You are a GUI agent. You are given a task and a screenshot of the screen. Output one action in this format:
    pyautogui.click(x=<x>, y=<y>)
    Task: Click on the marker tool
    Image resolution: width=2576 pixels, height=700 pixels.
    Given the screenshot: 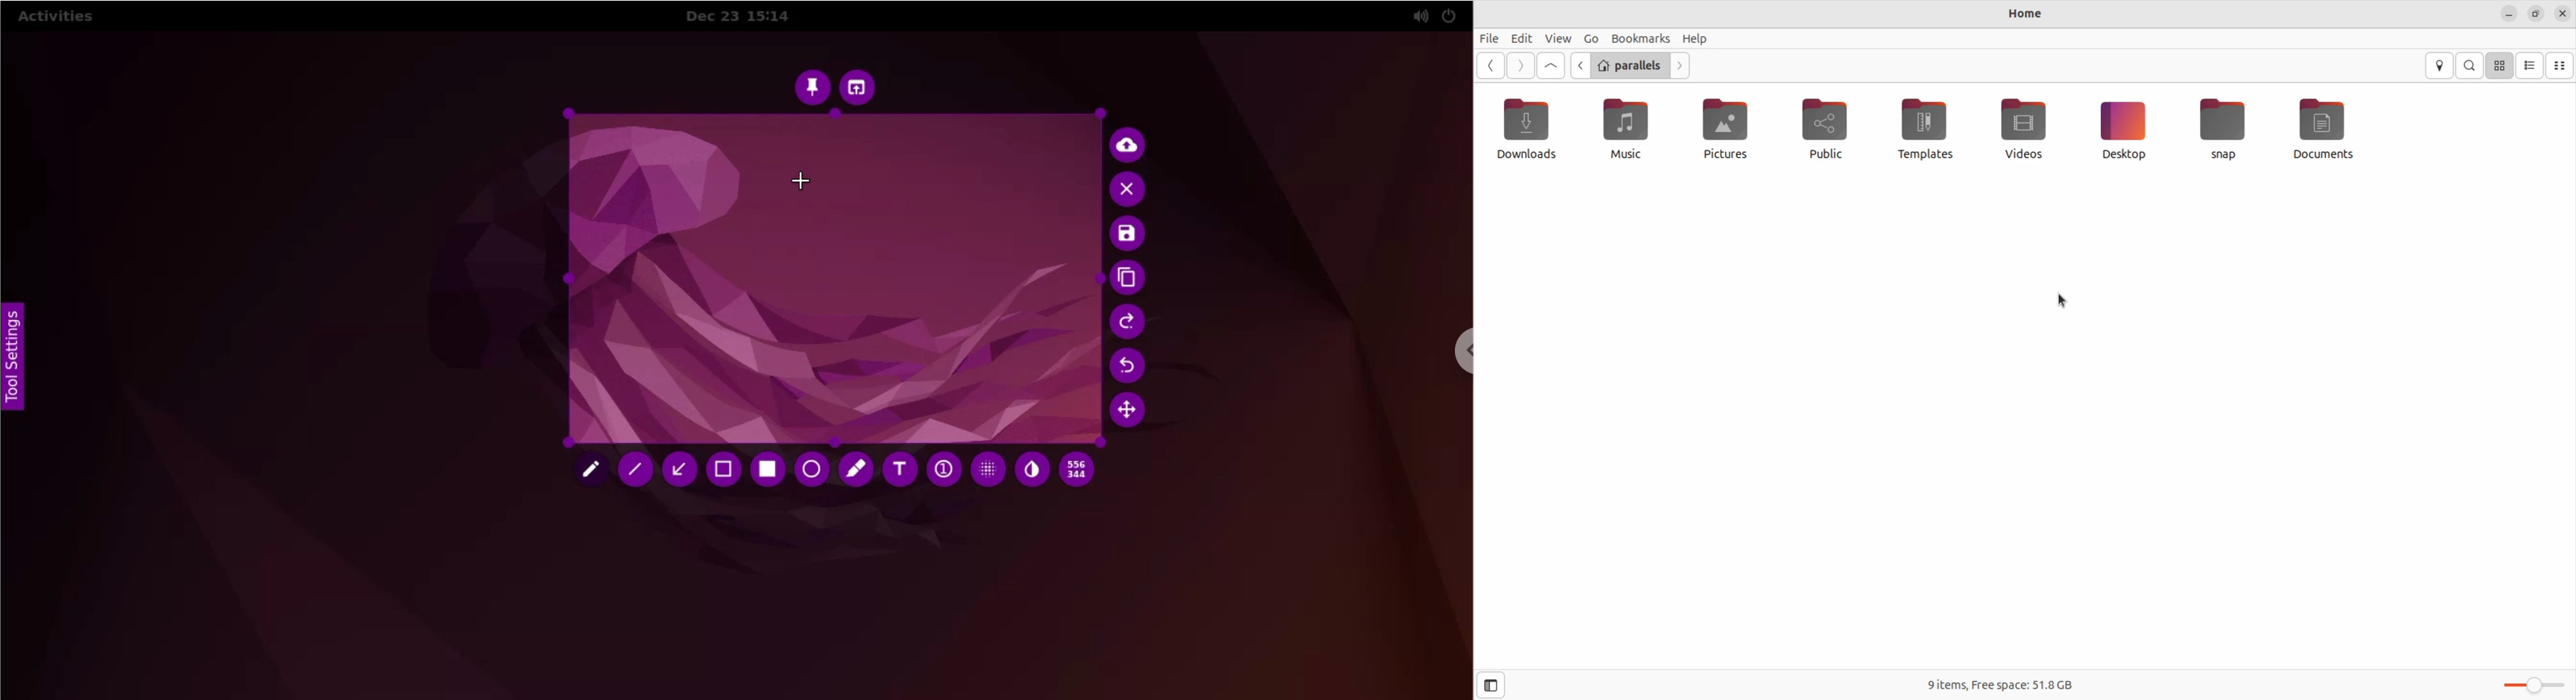 What is the action you would take?
    pyautogui.click(x=856, y=470)
    